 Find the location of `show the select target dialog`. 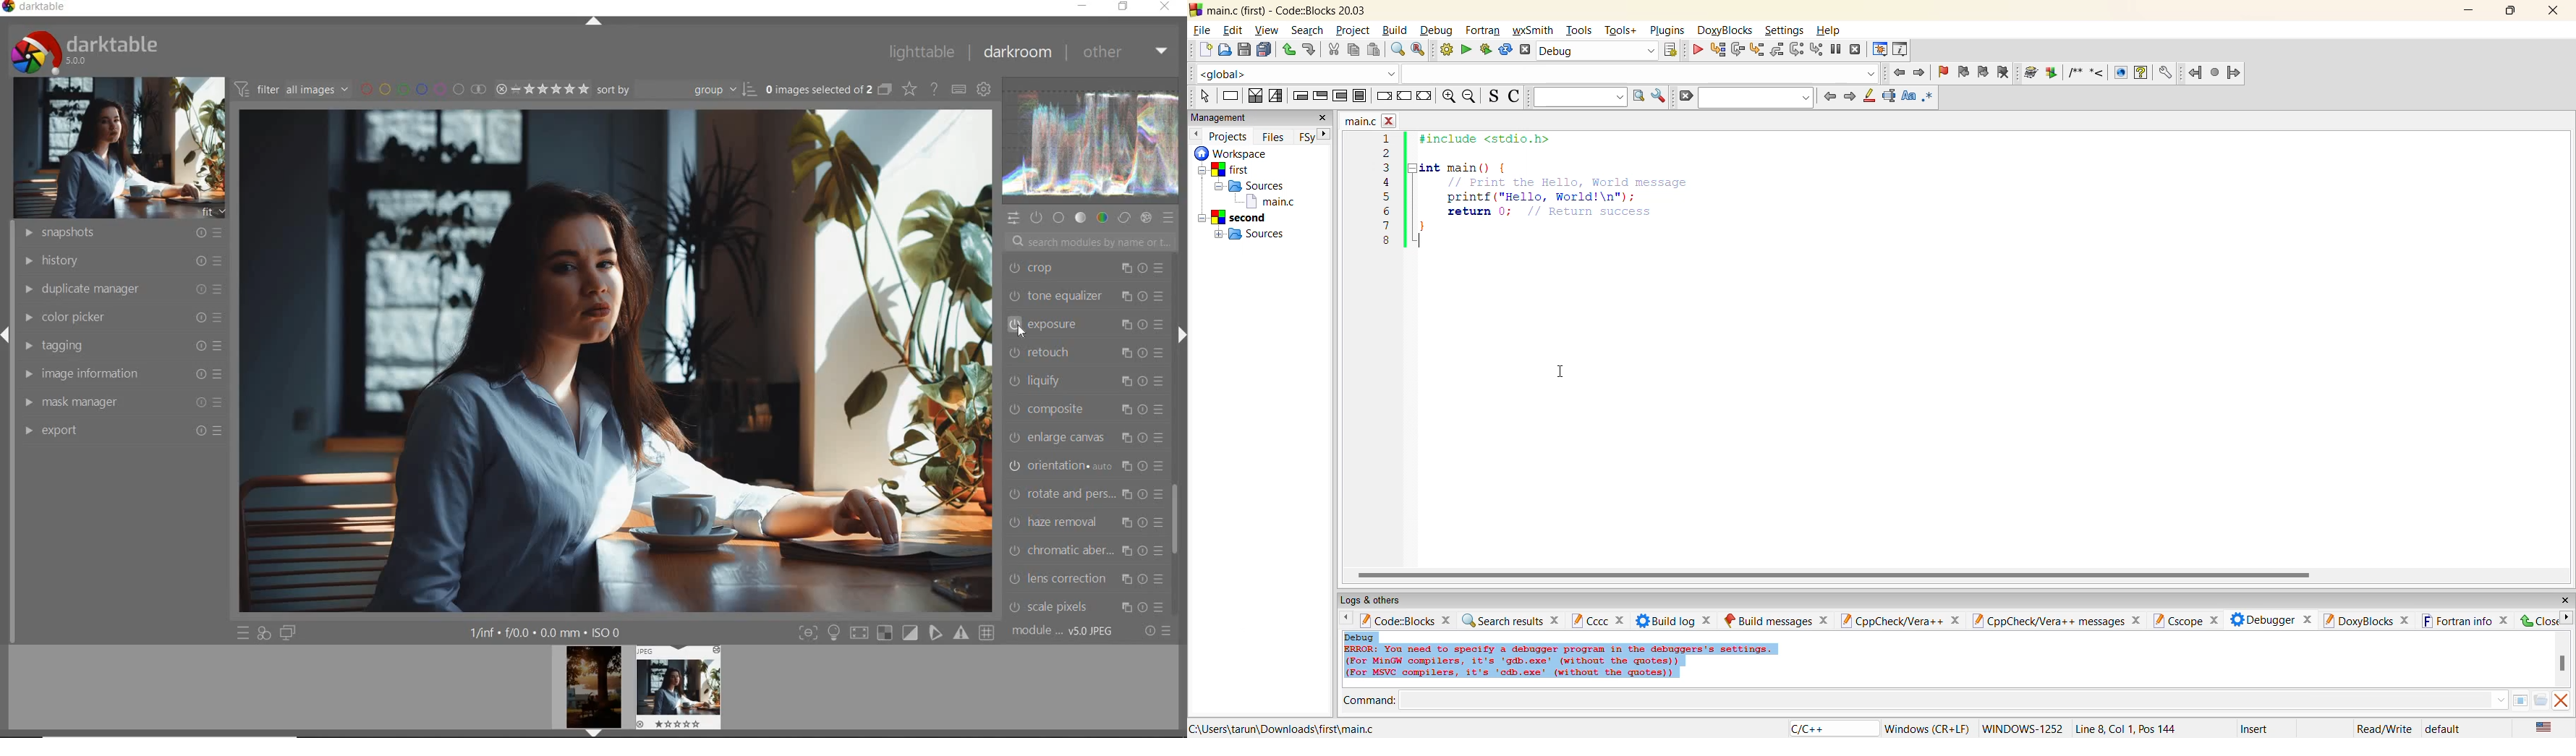

show the select target dialog is located at coordinates (1670, 52).